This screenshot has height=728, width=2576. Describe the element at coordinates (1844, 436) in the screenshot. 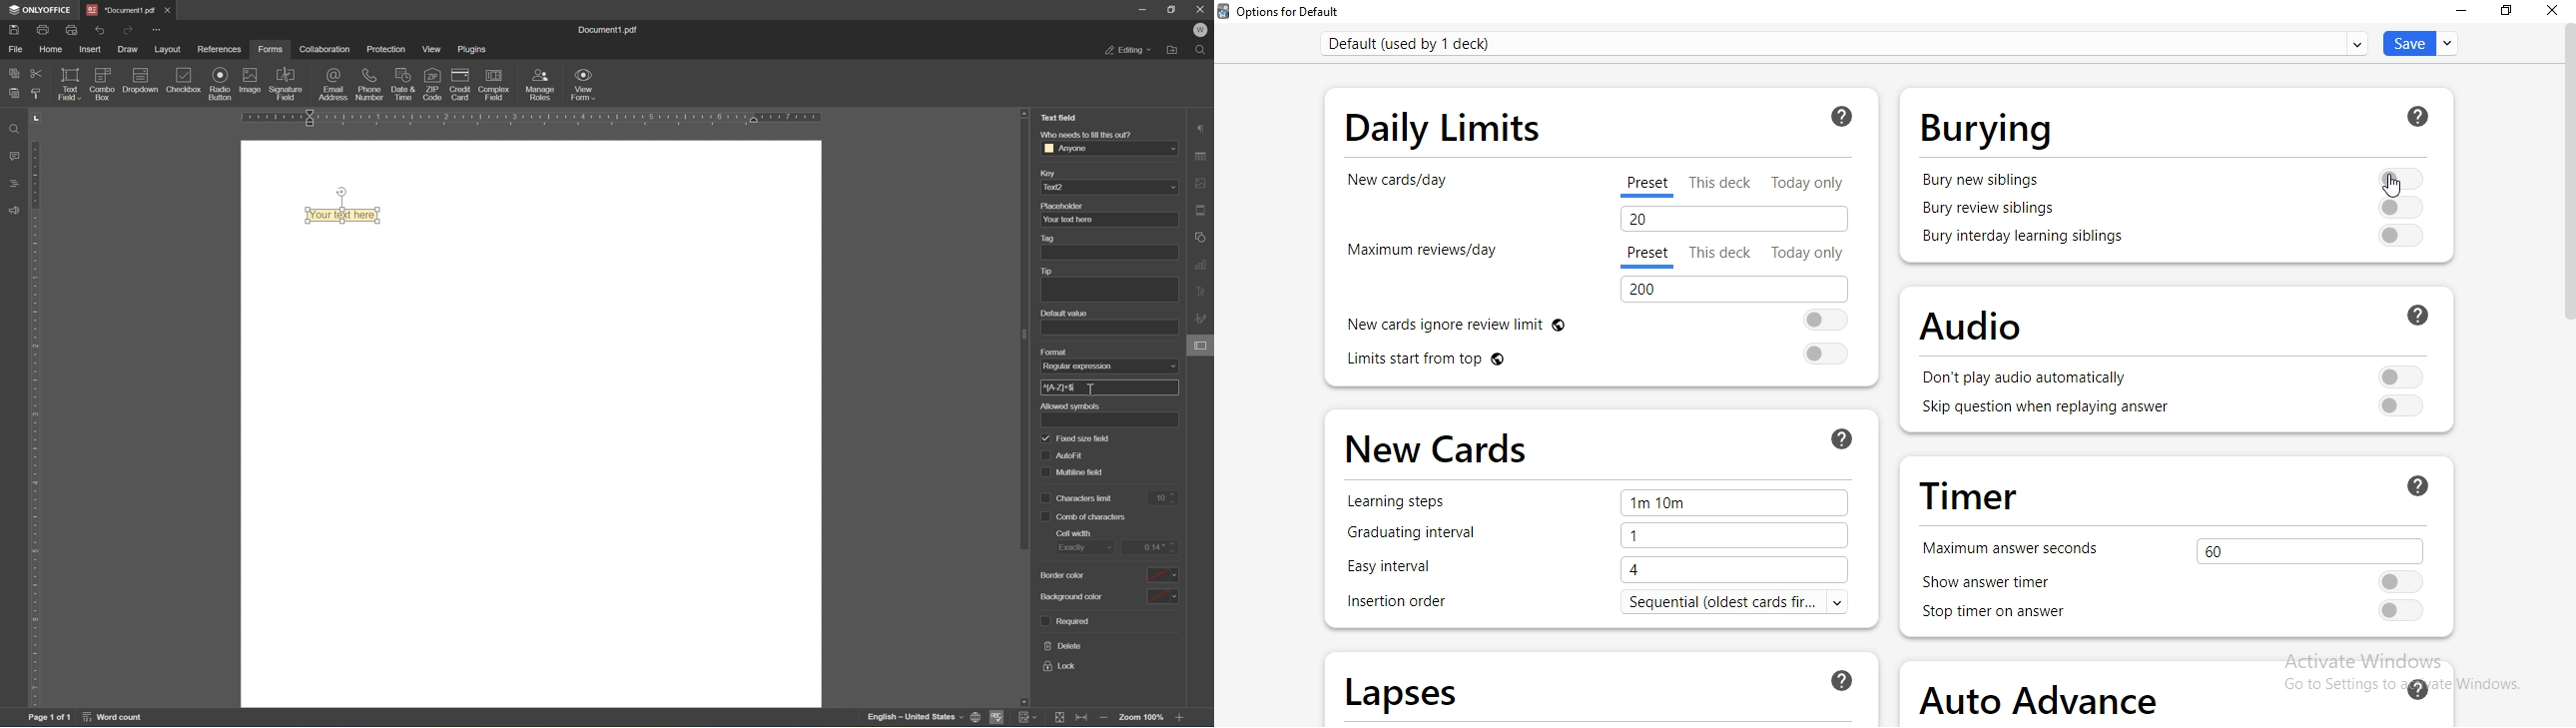

I see `ask` at that location.